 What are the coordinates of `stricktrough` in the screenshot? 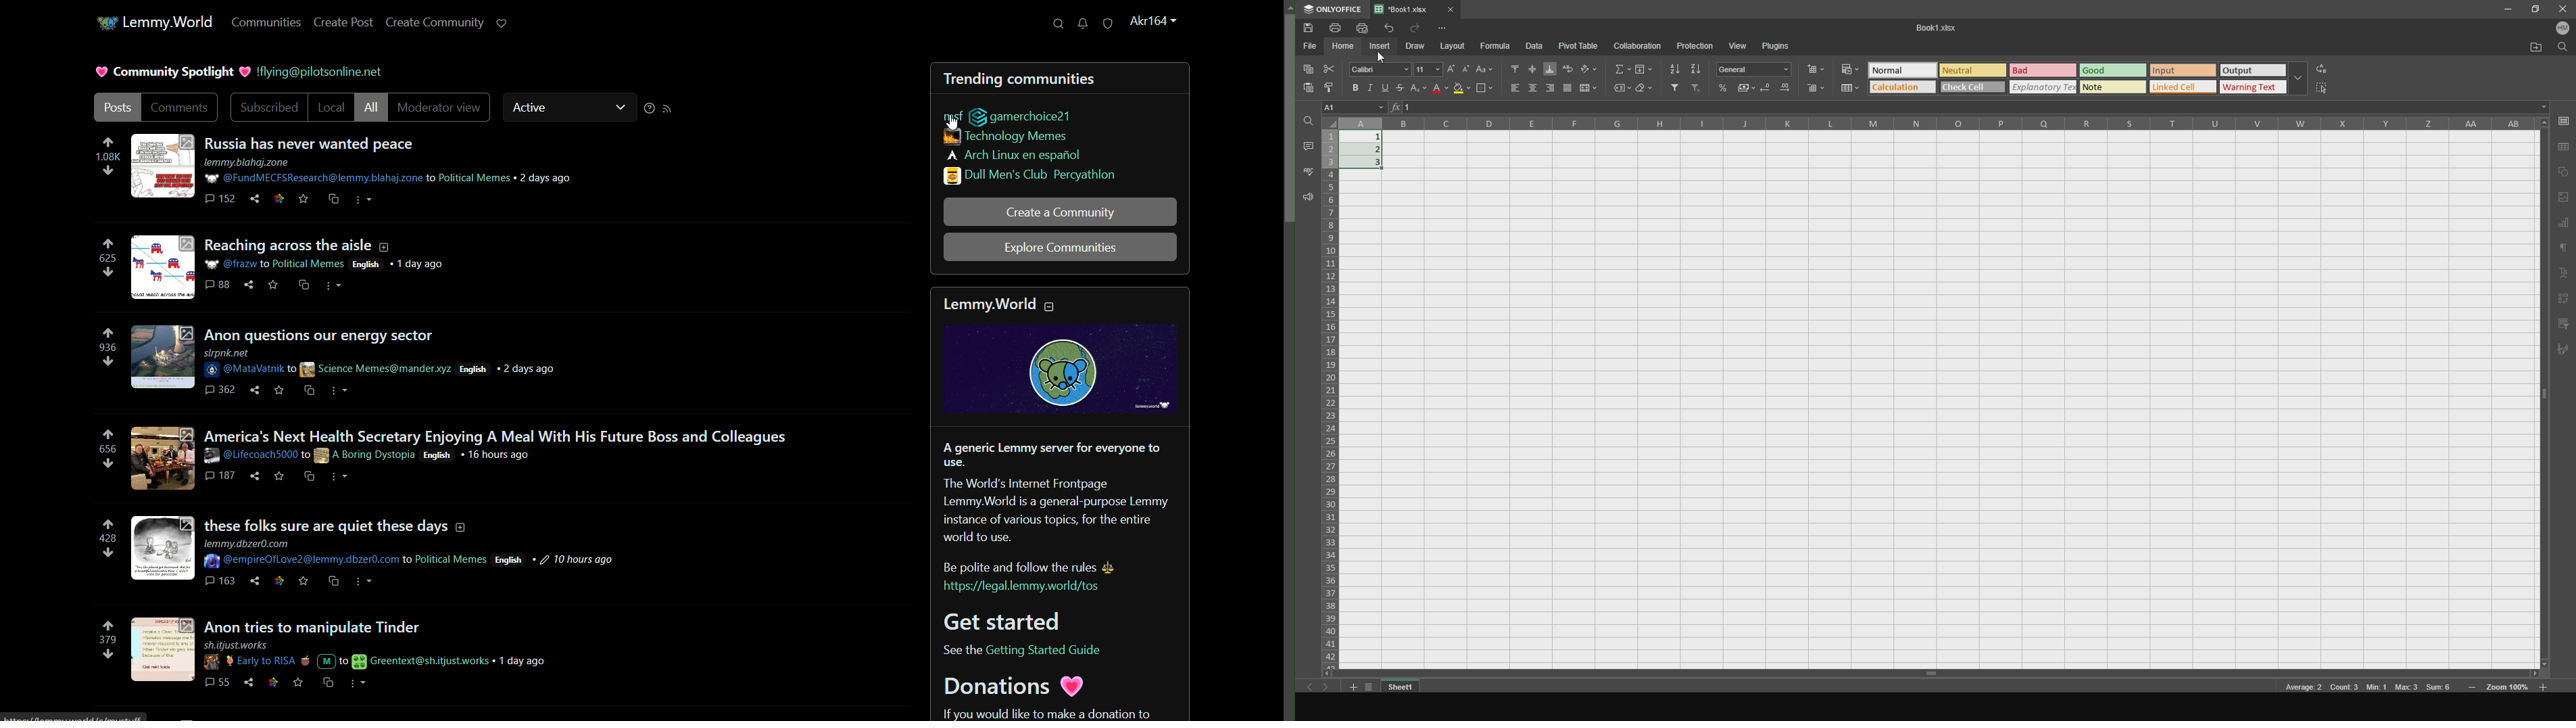 It's located at (1404, 89).